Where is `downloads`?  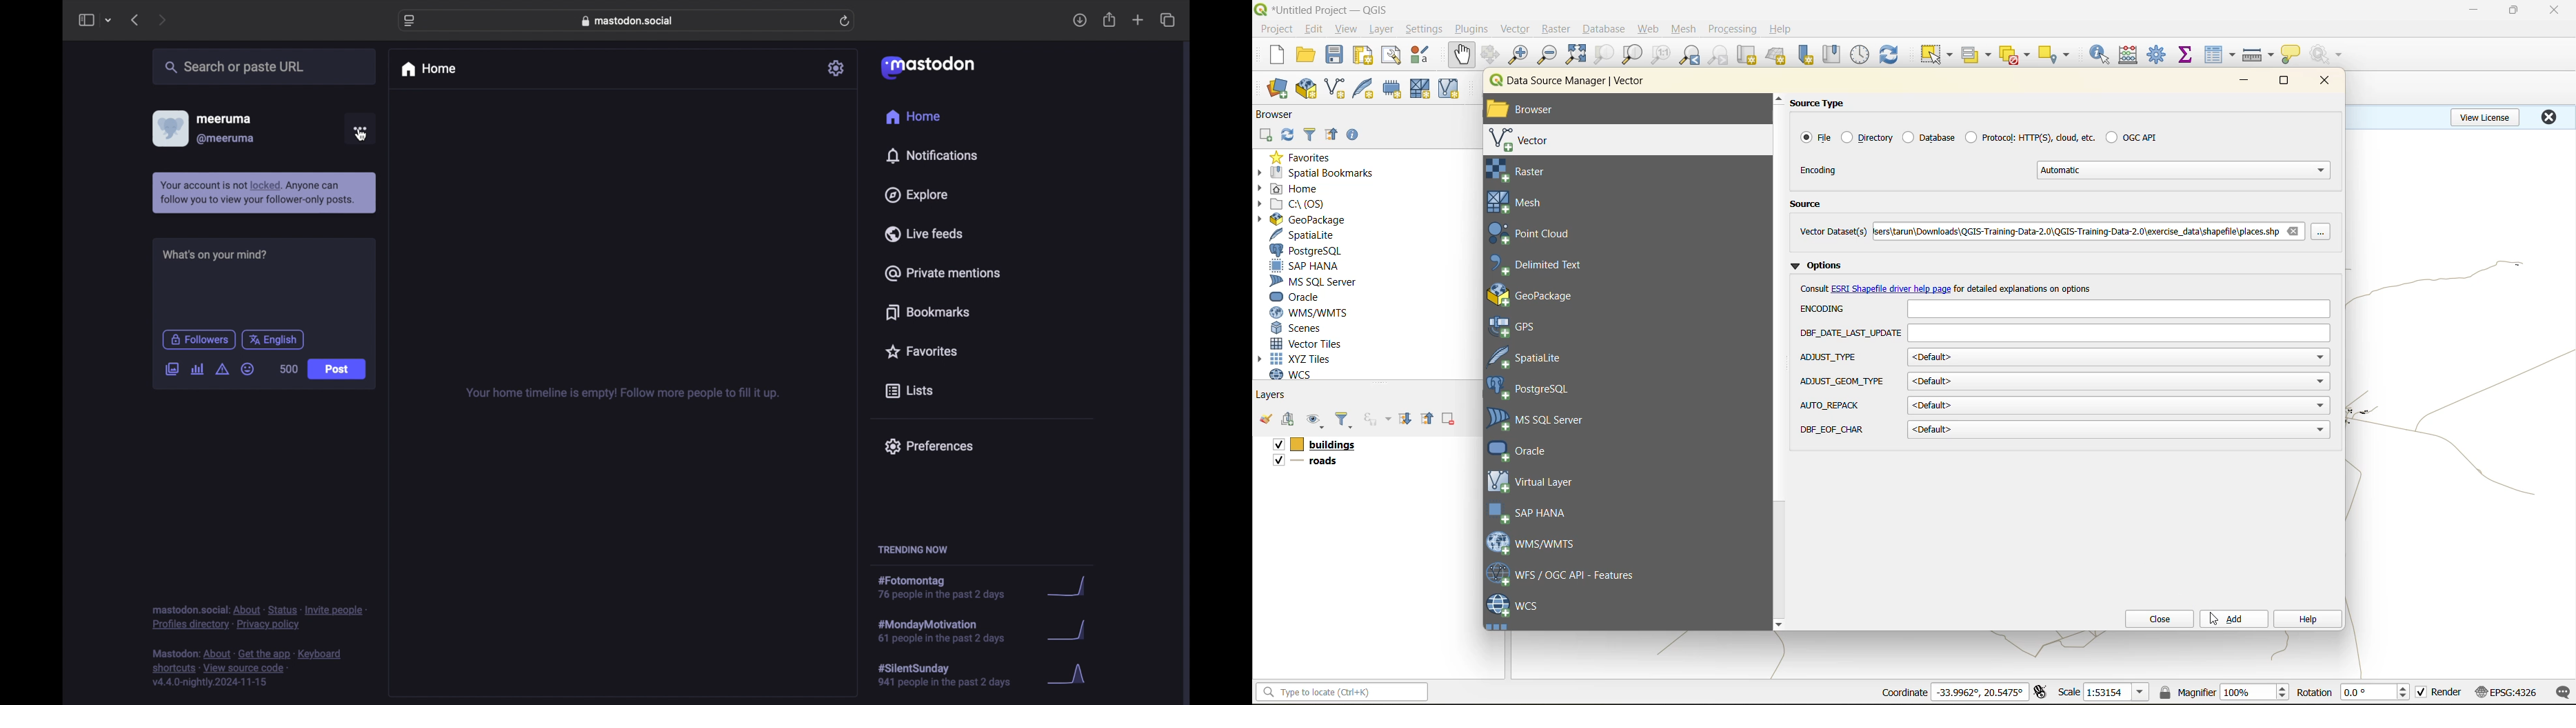
downloads is located at coordinates (1081, 20).